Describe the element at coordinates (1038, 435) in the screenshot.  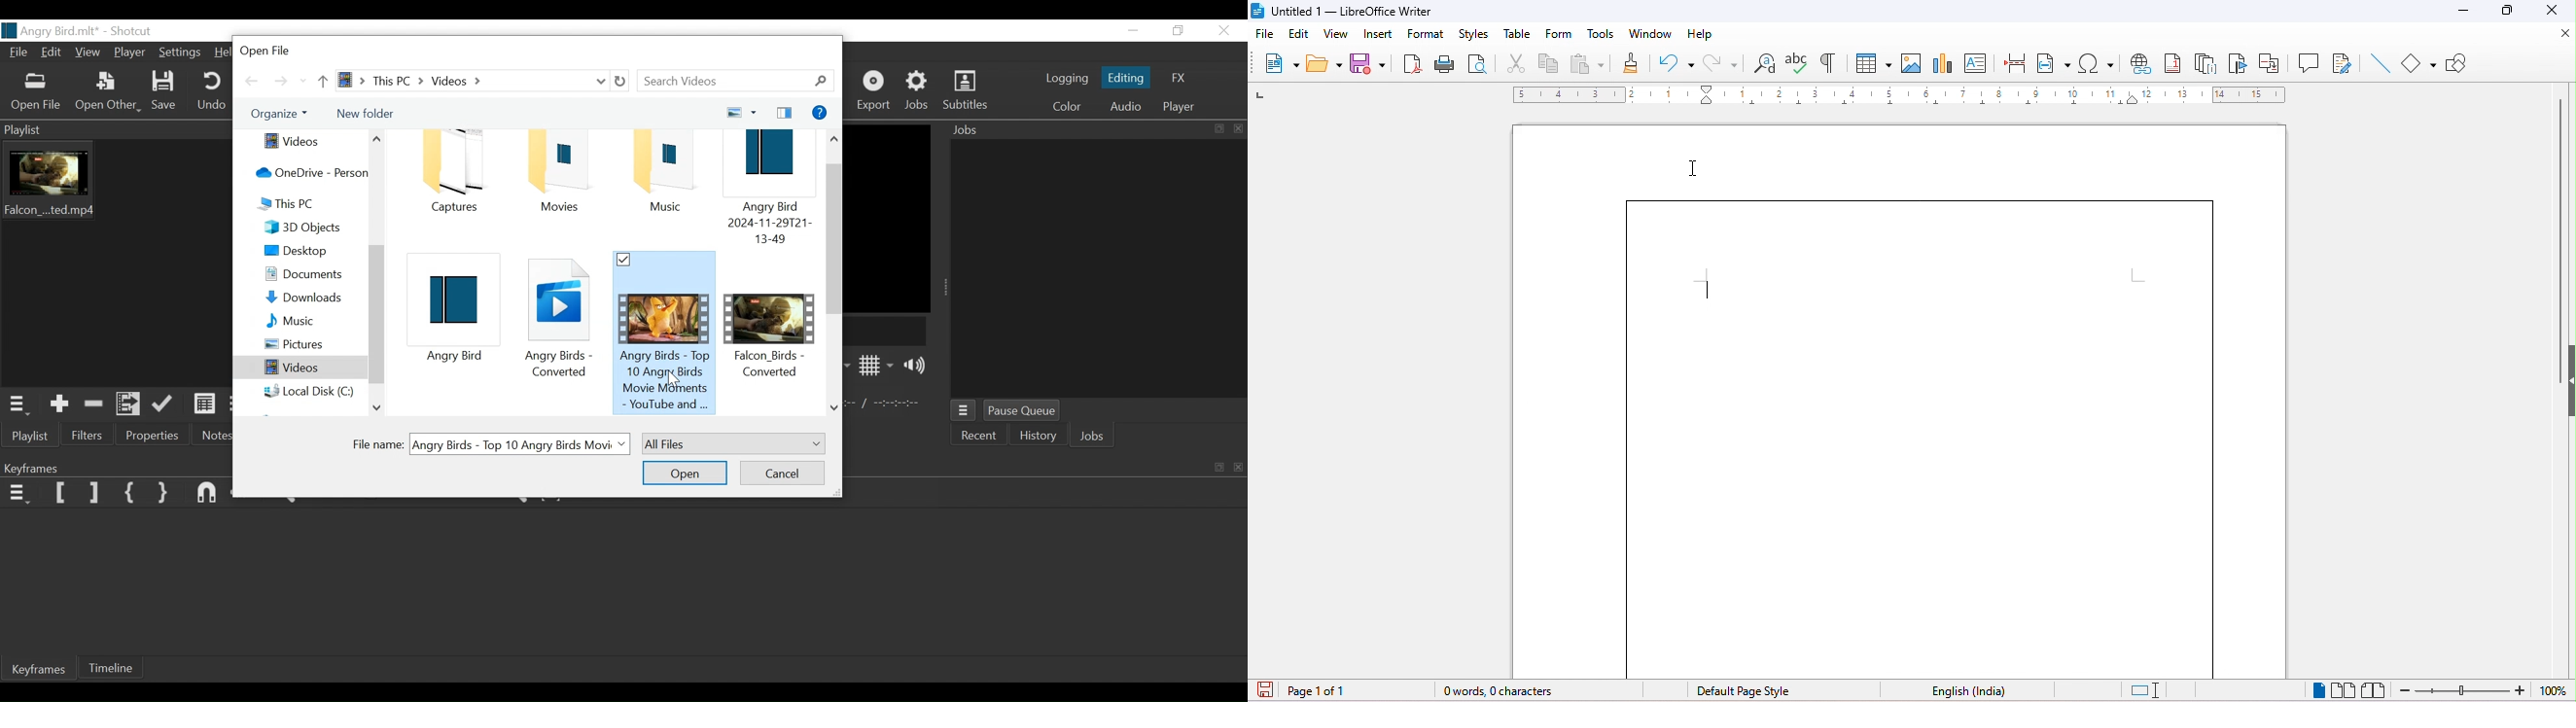
I see `History` at that location.